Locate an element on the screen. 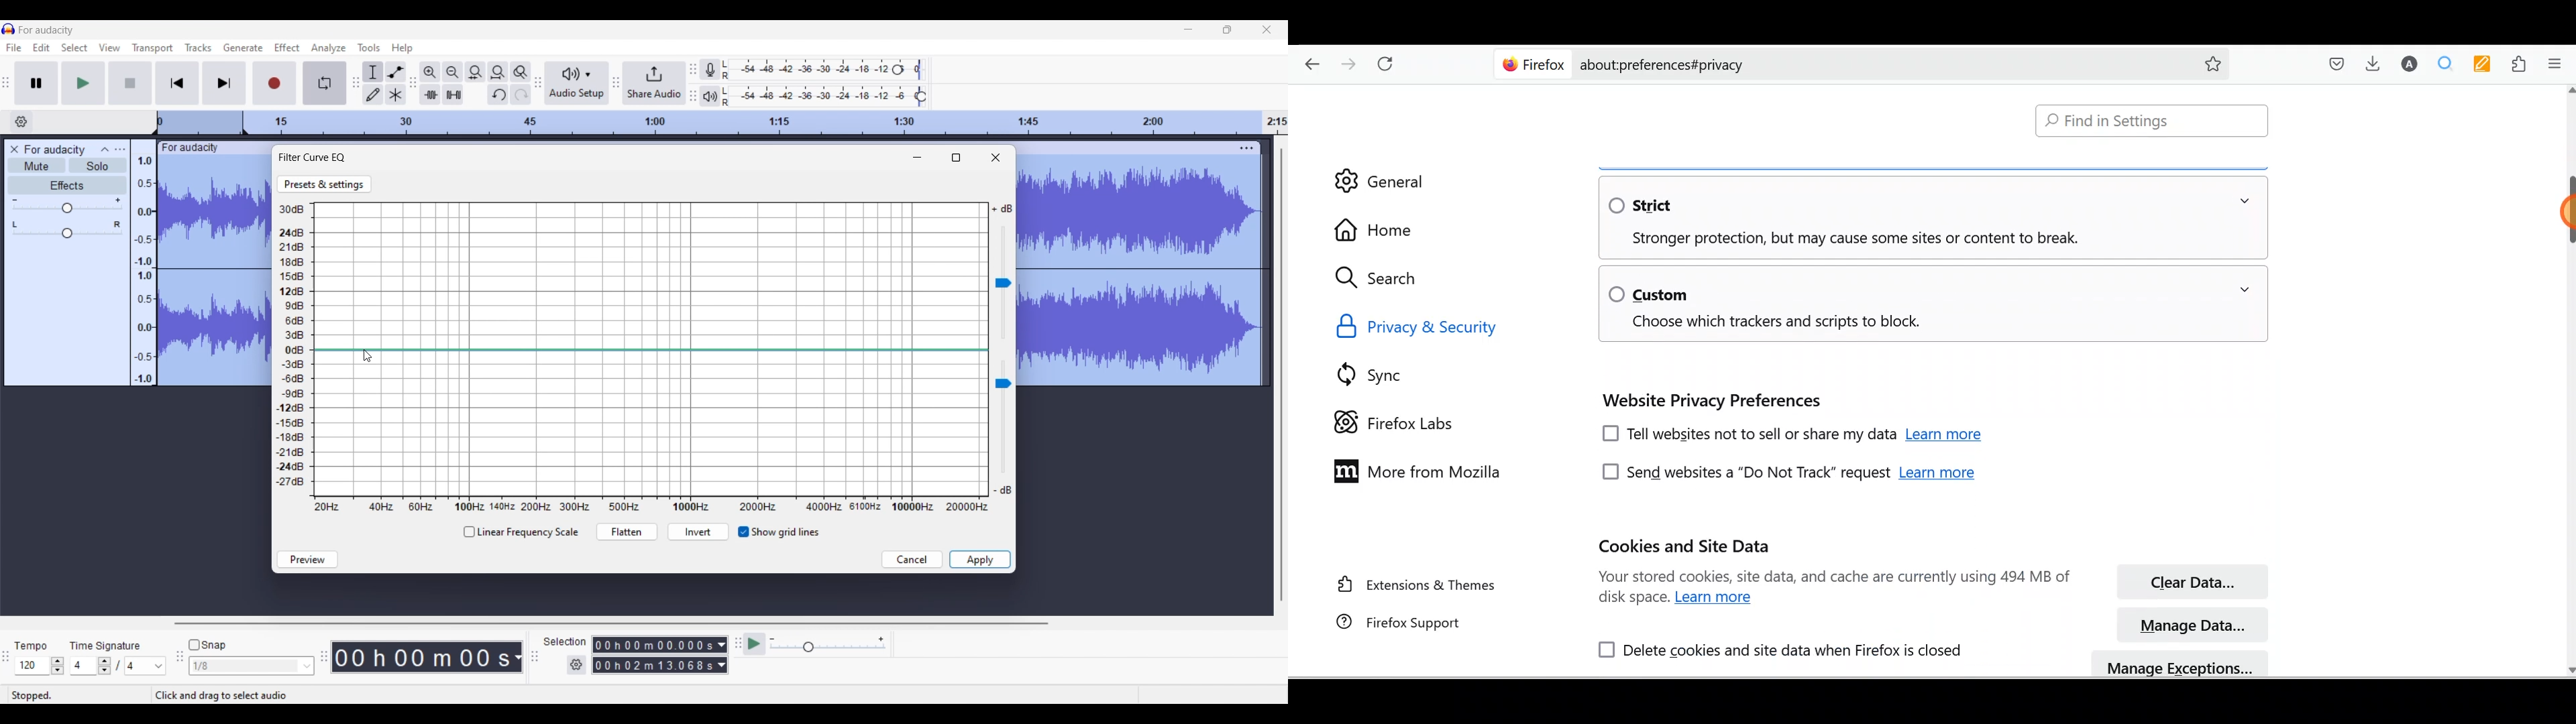 The image size is (2576, 728). Min. playback speed is located at coordinates (773, 639).